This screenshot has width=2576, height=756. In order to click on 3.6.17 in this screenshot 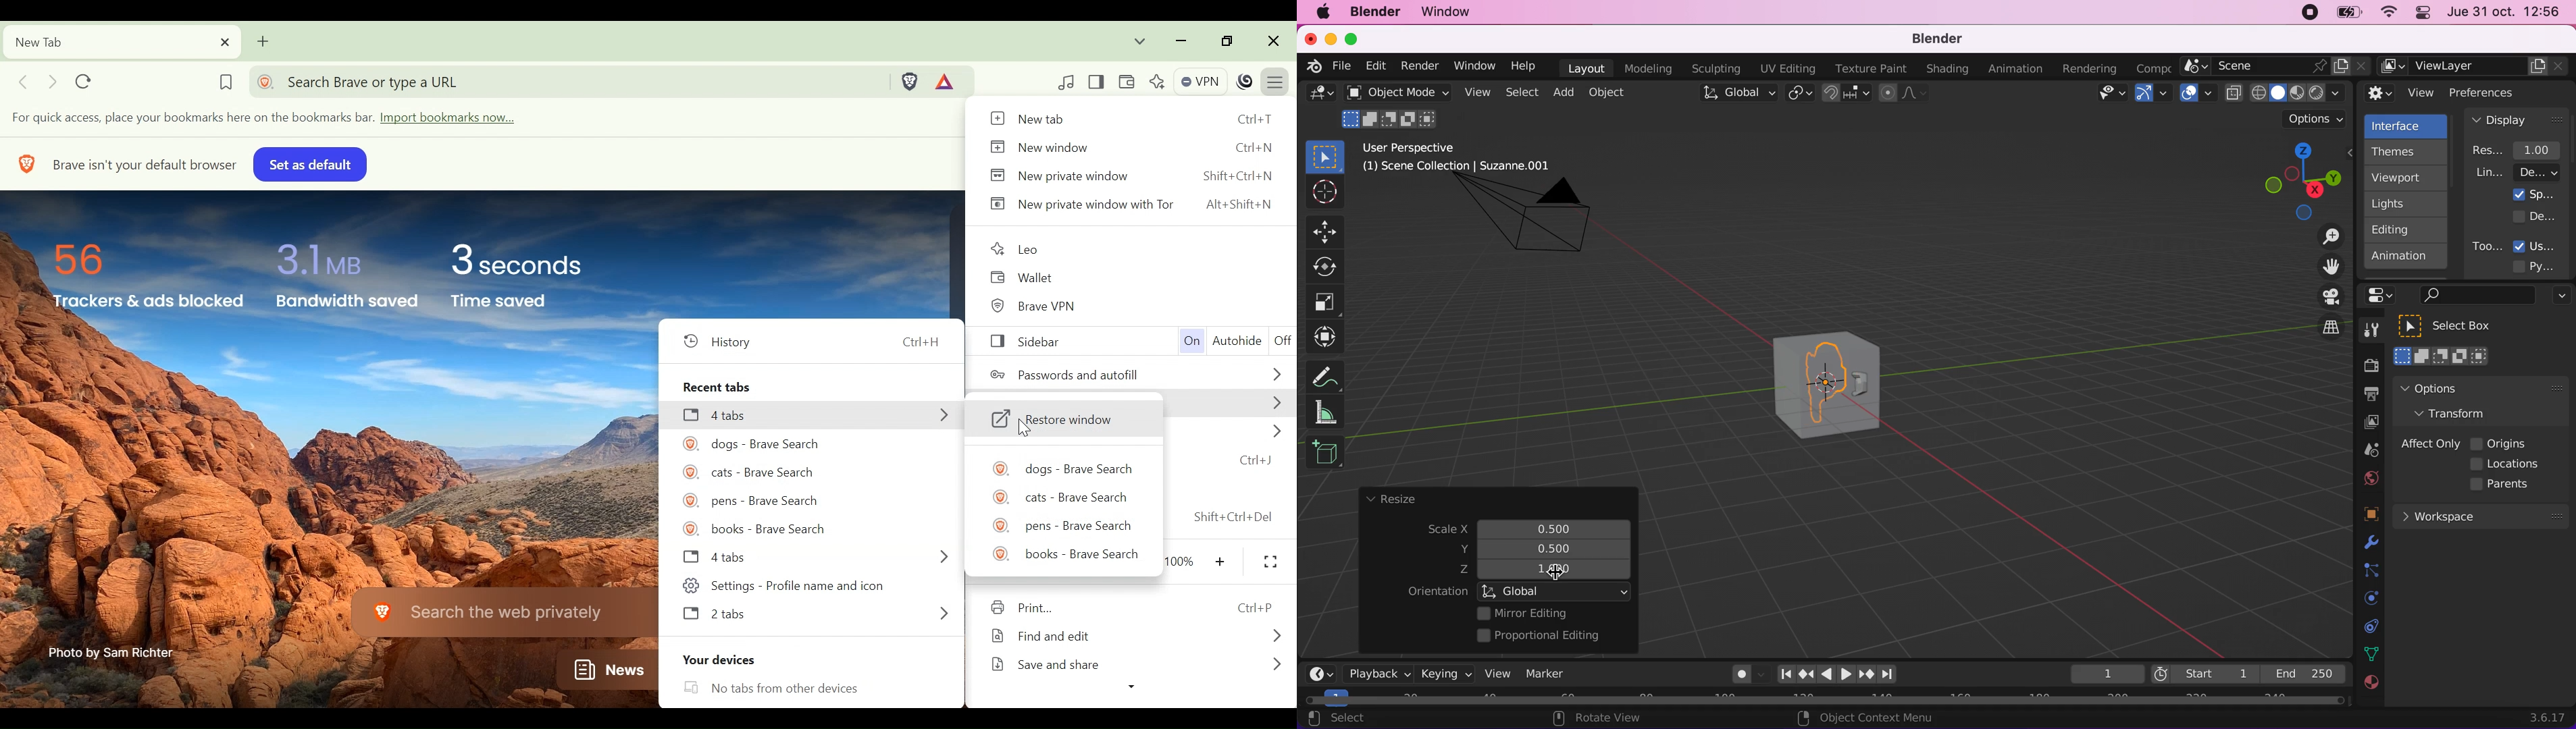, I will do `click(2551, 718)`.